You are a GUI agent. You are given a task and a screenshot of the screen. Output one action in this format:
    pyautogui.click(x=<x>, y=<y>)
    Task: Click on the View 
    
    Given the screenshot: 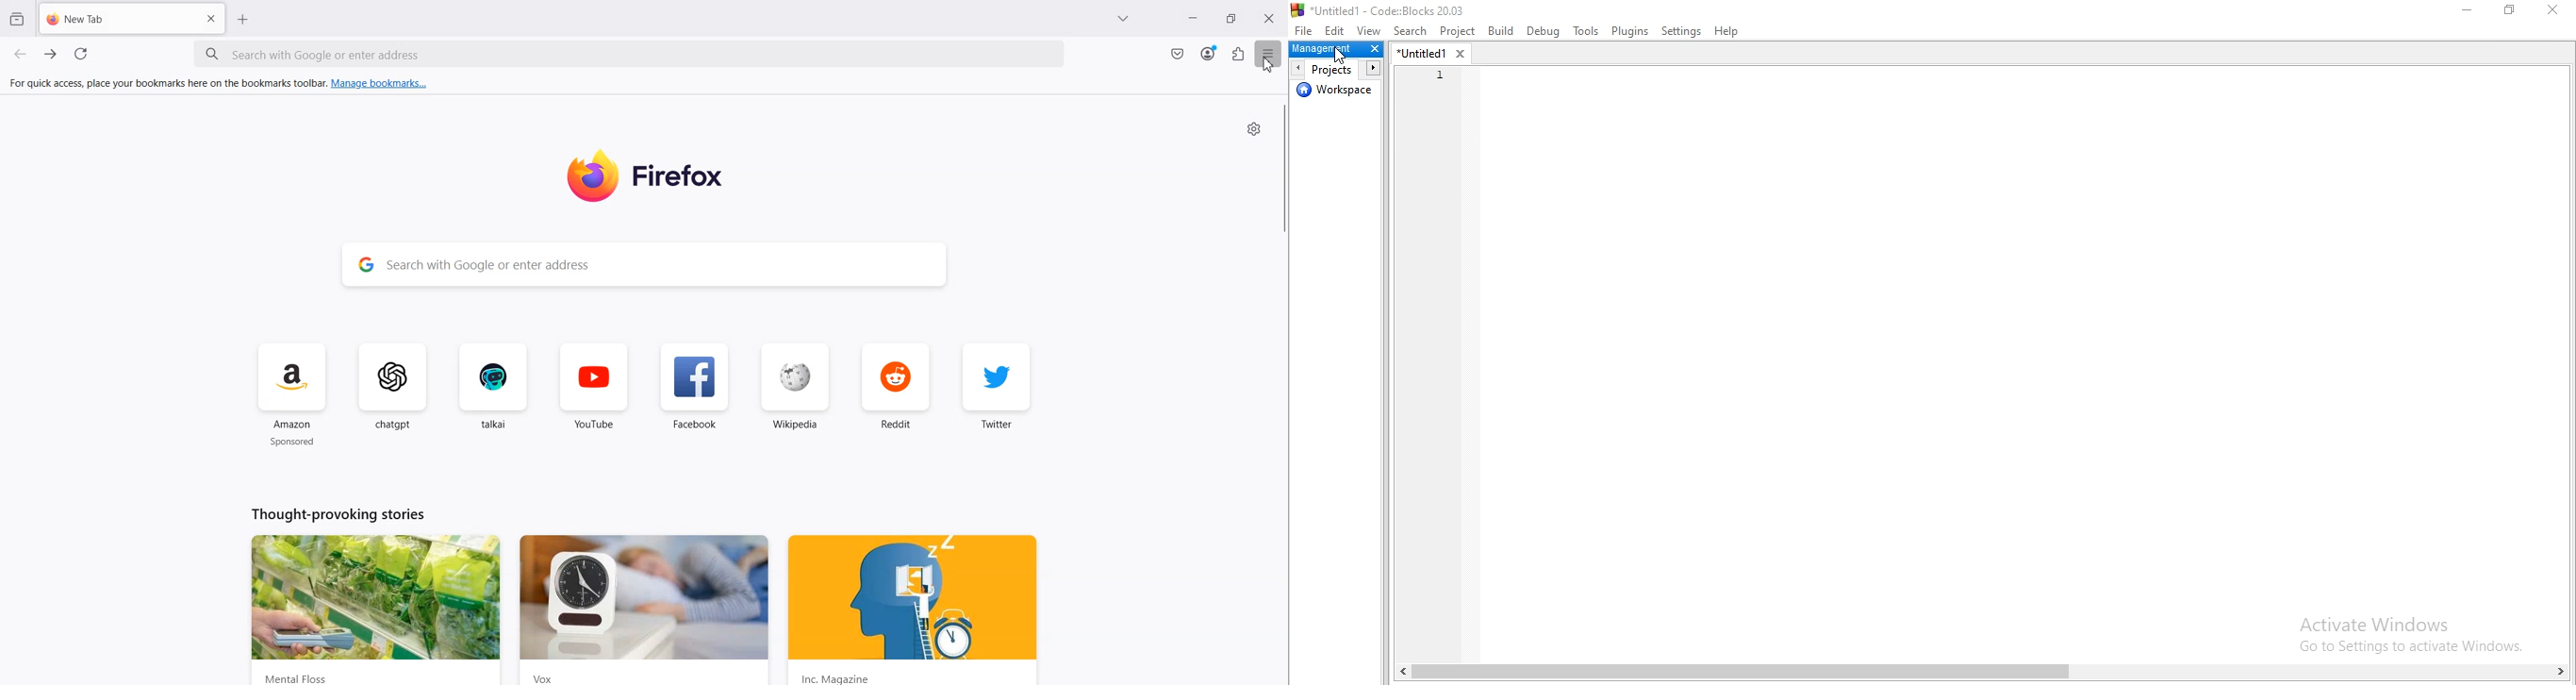 What is the action you would take?
    pyautogui.click(x=1371, y=29)
    